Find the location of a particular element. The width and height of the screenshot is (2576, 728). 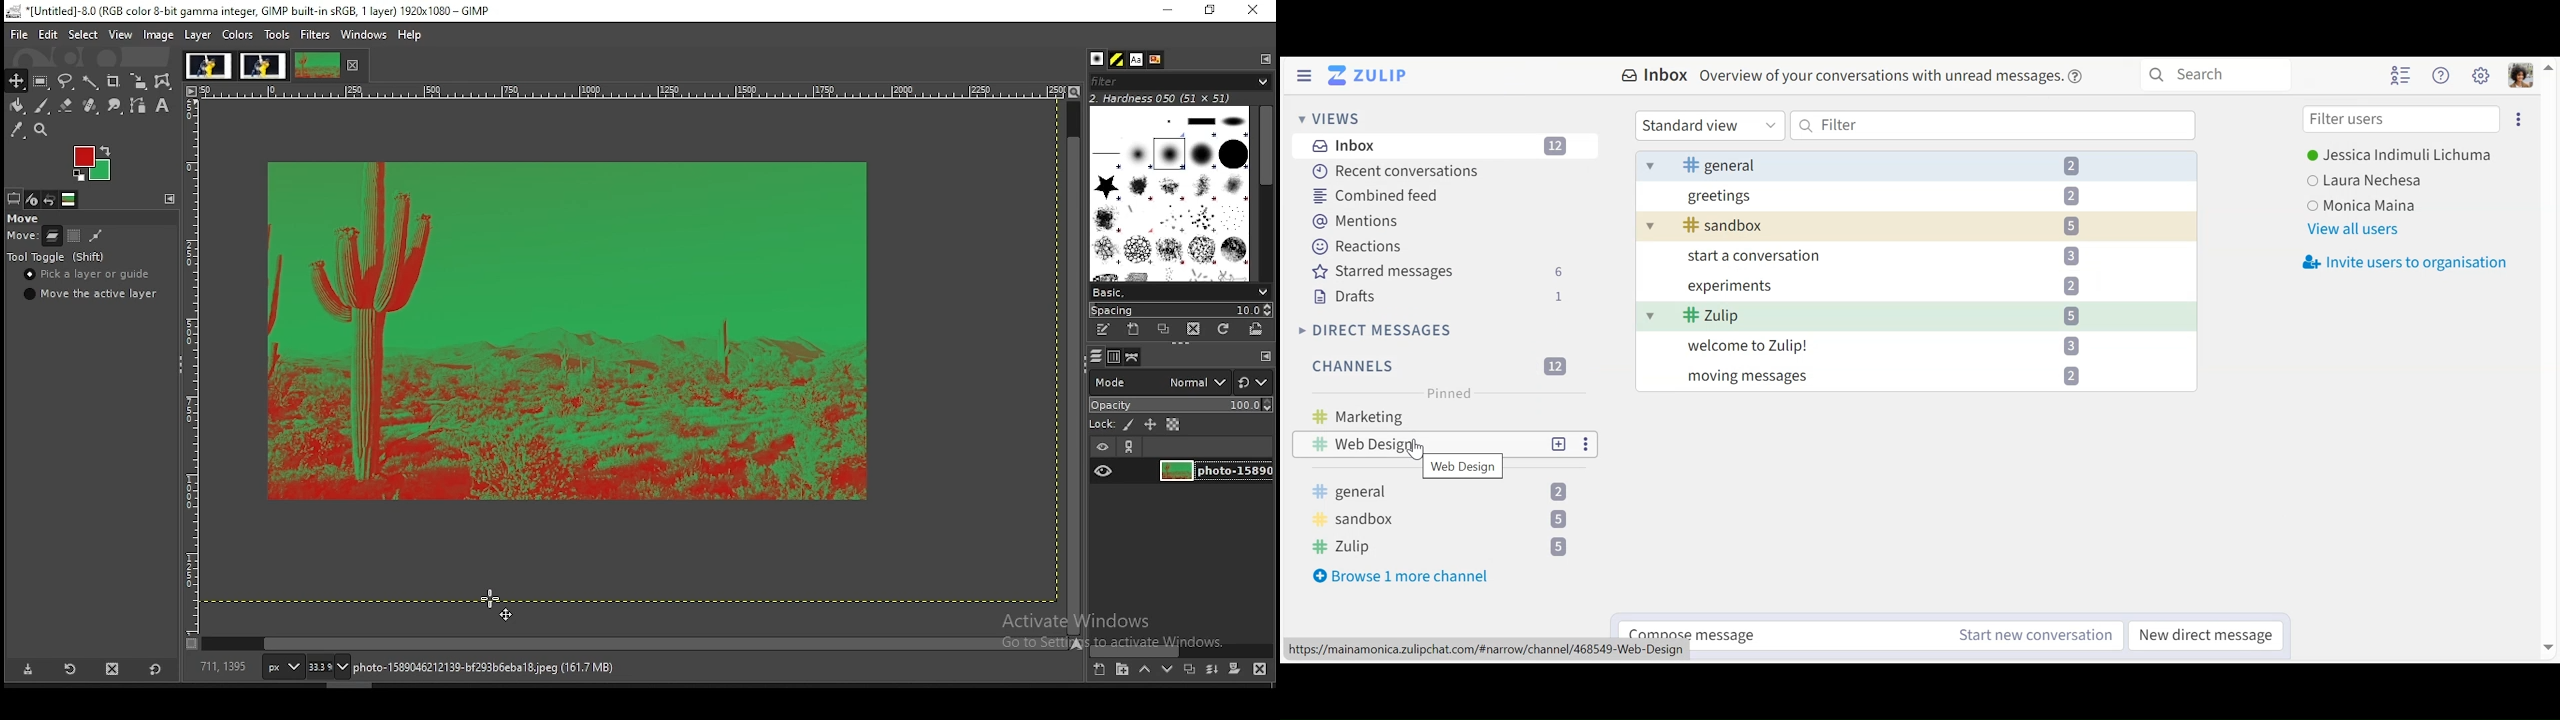

Invite users to organisation is located at coordinates (2407, 265).